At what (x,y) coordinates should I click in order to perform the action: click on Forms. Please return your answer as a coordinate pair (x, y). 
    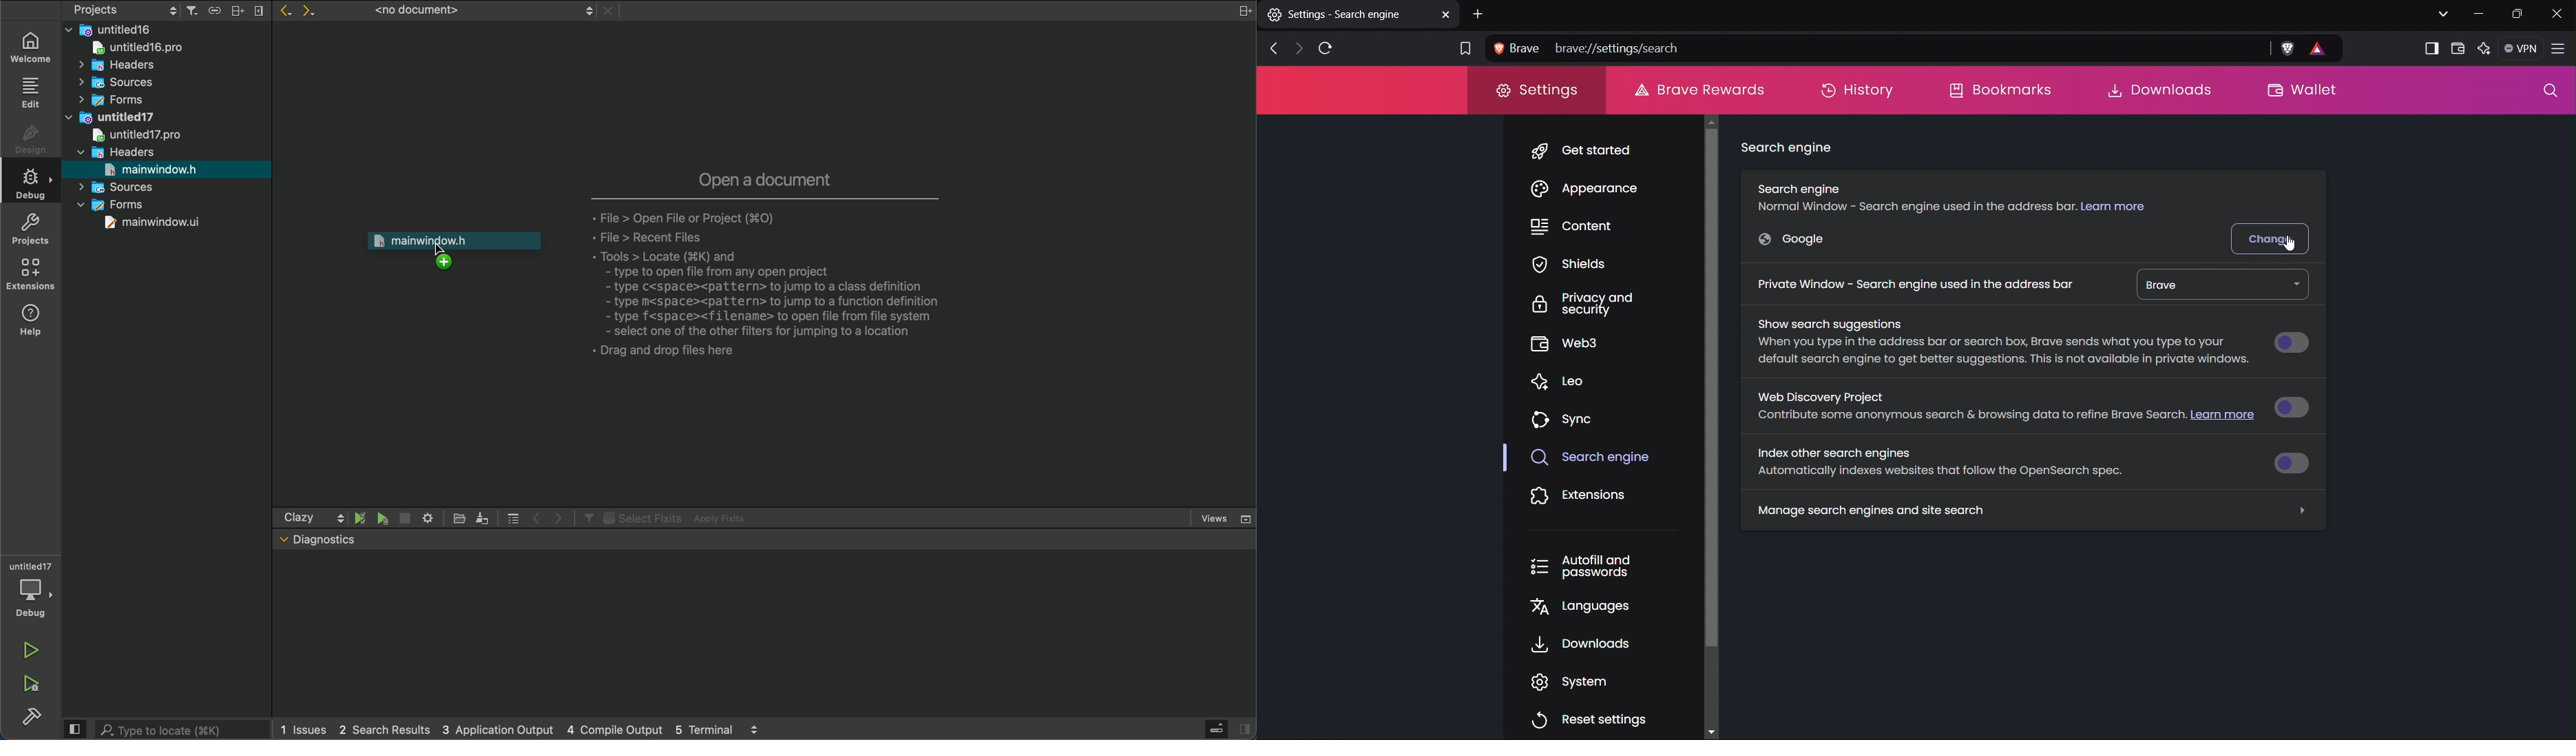
    Looking at the image, I should click on (116, 205).